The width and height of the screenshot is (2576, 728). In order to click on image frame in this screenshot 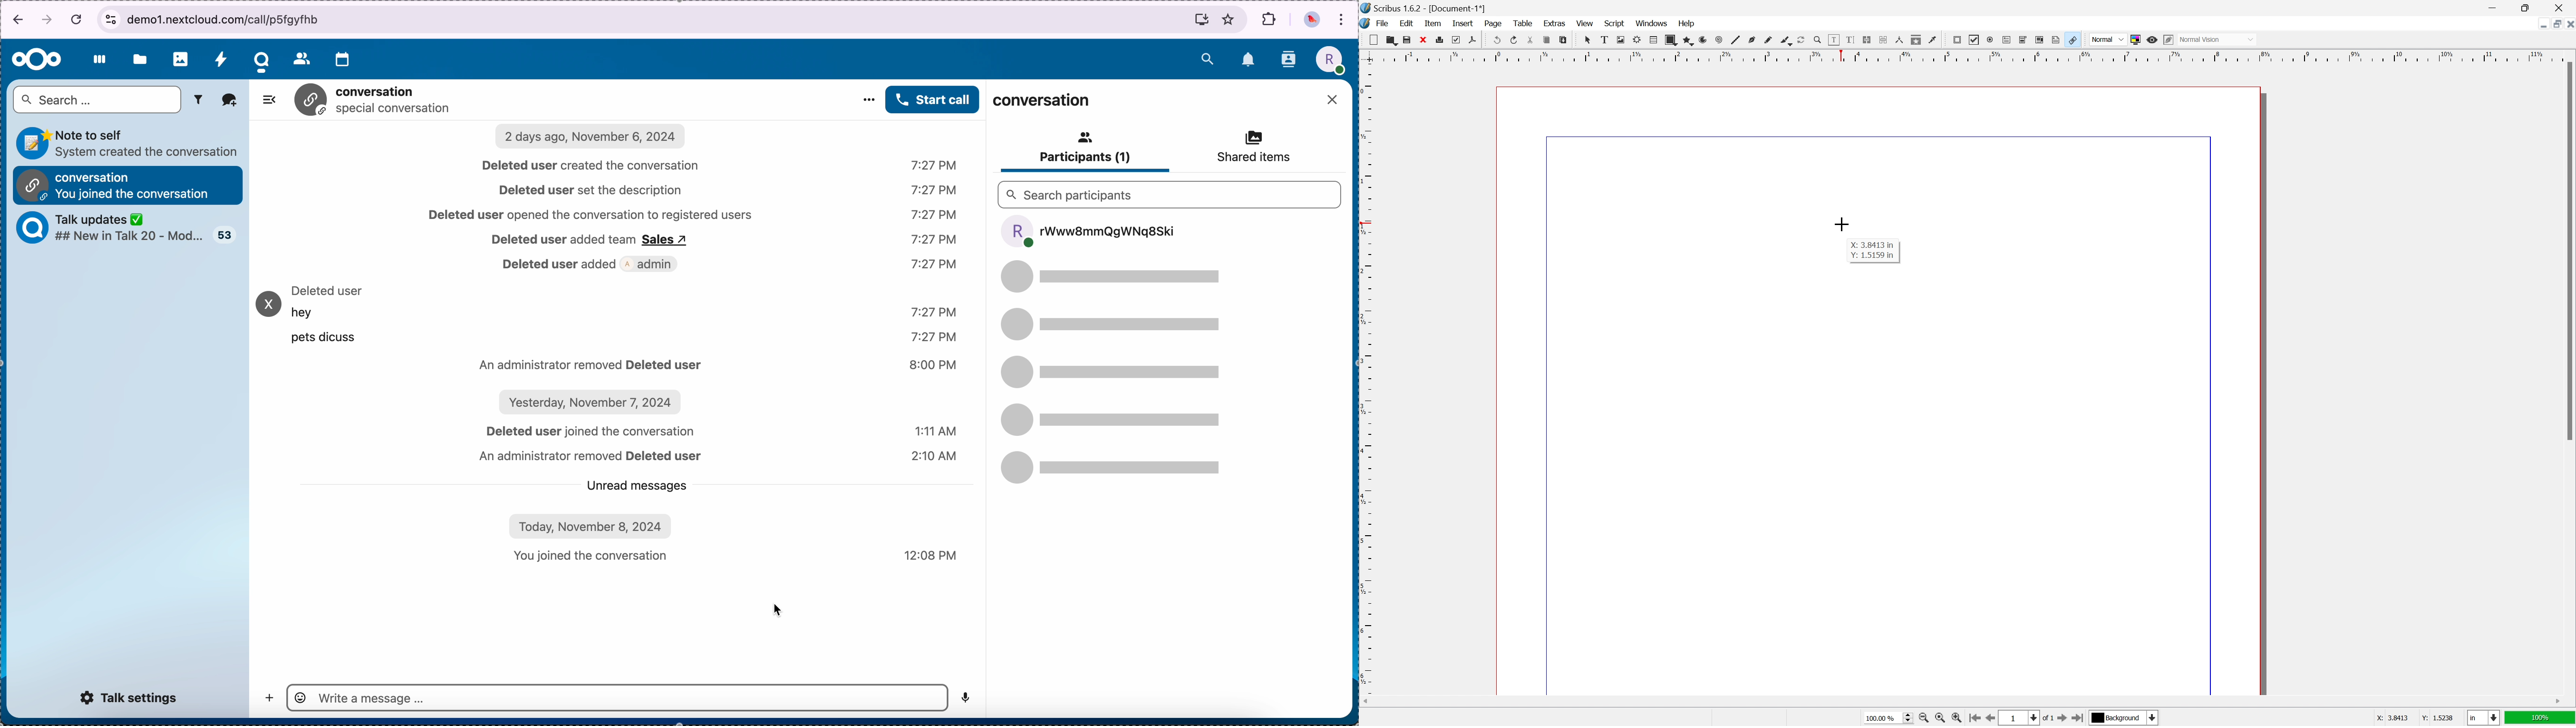, I will do `click(1621, 40)`.